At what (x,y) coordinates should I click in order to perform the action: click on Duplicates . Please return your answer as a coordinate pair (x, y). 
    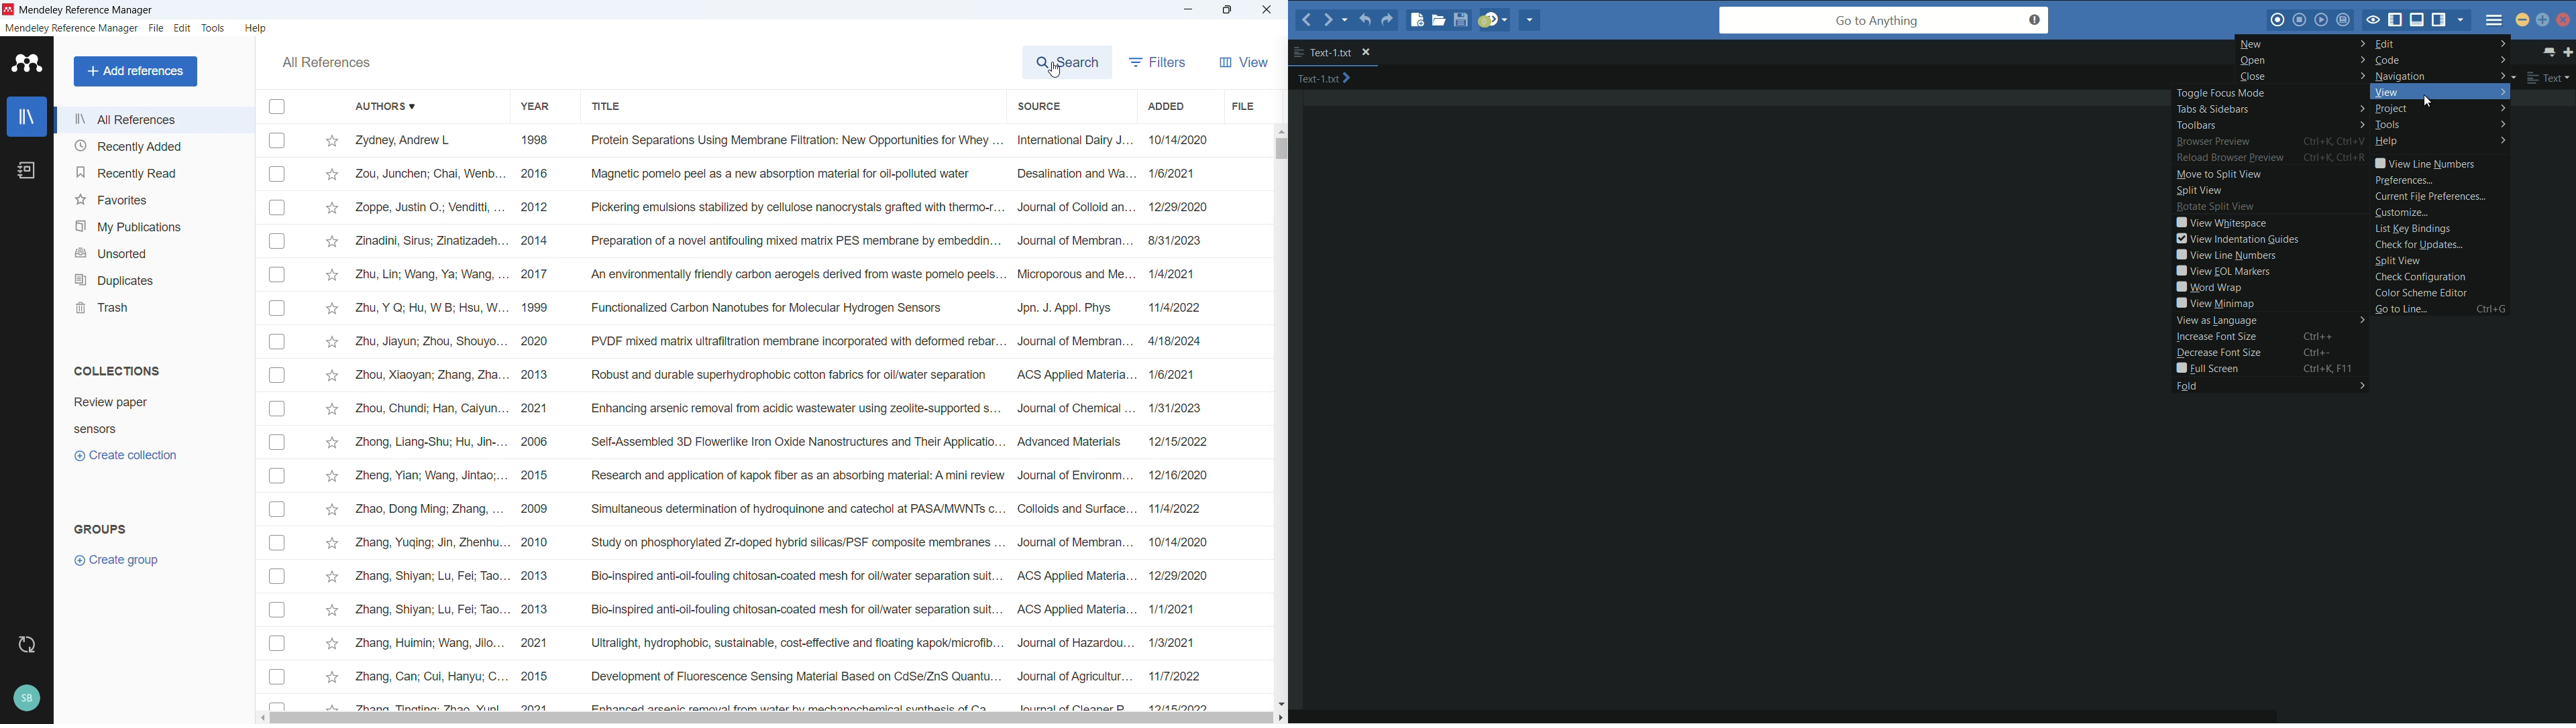
    Looking at the image, I should click on (153, 278).